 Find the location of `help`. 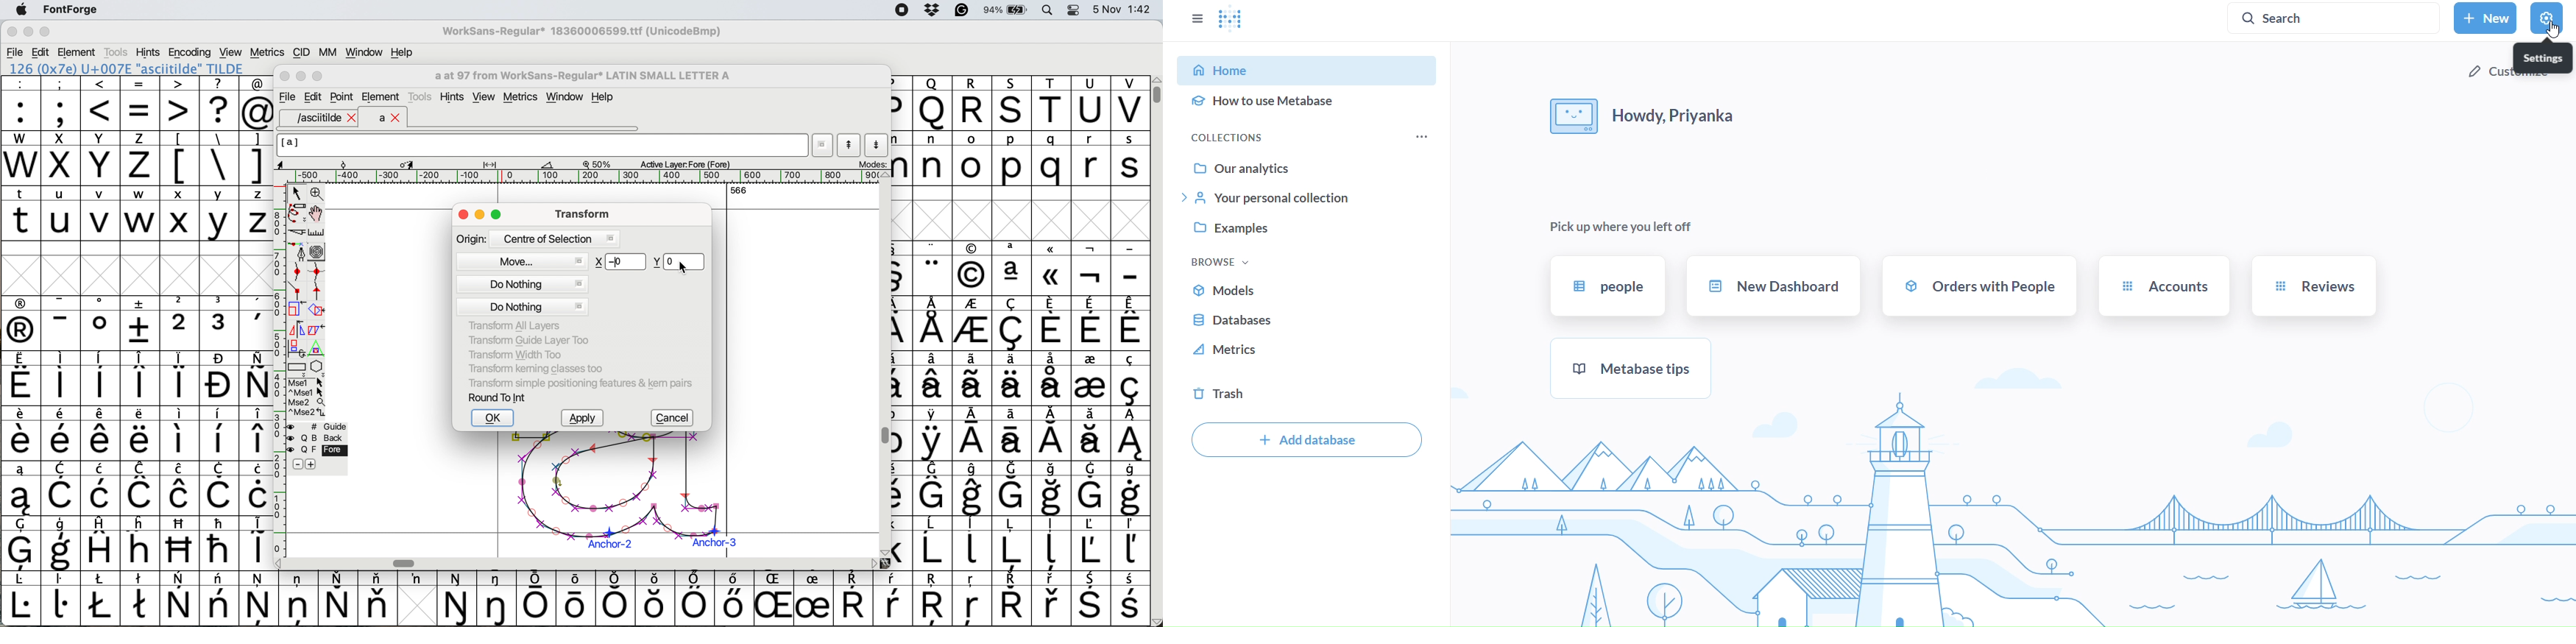

help is located at coordinates (403, 52).